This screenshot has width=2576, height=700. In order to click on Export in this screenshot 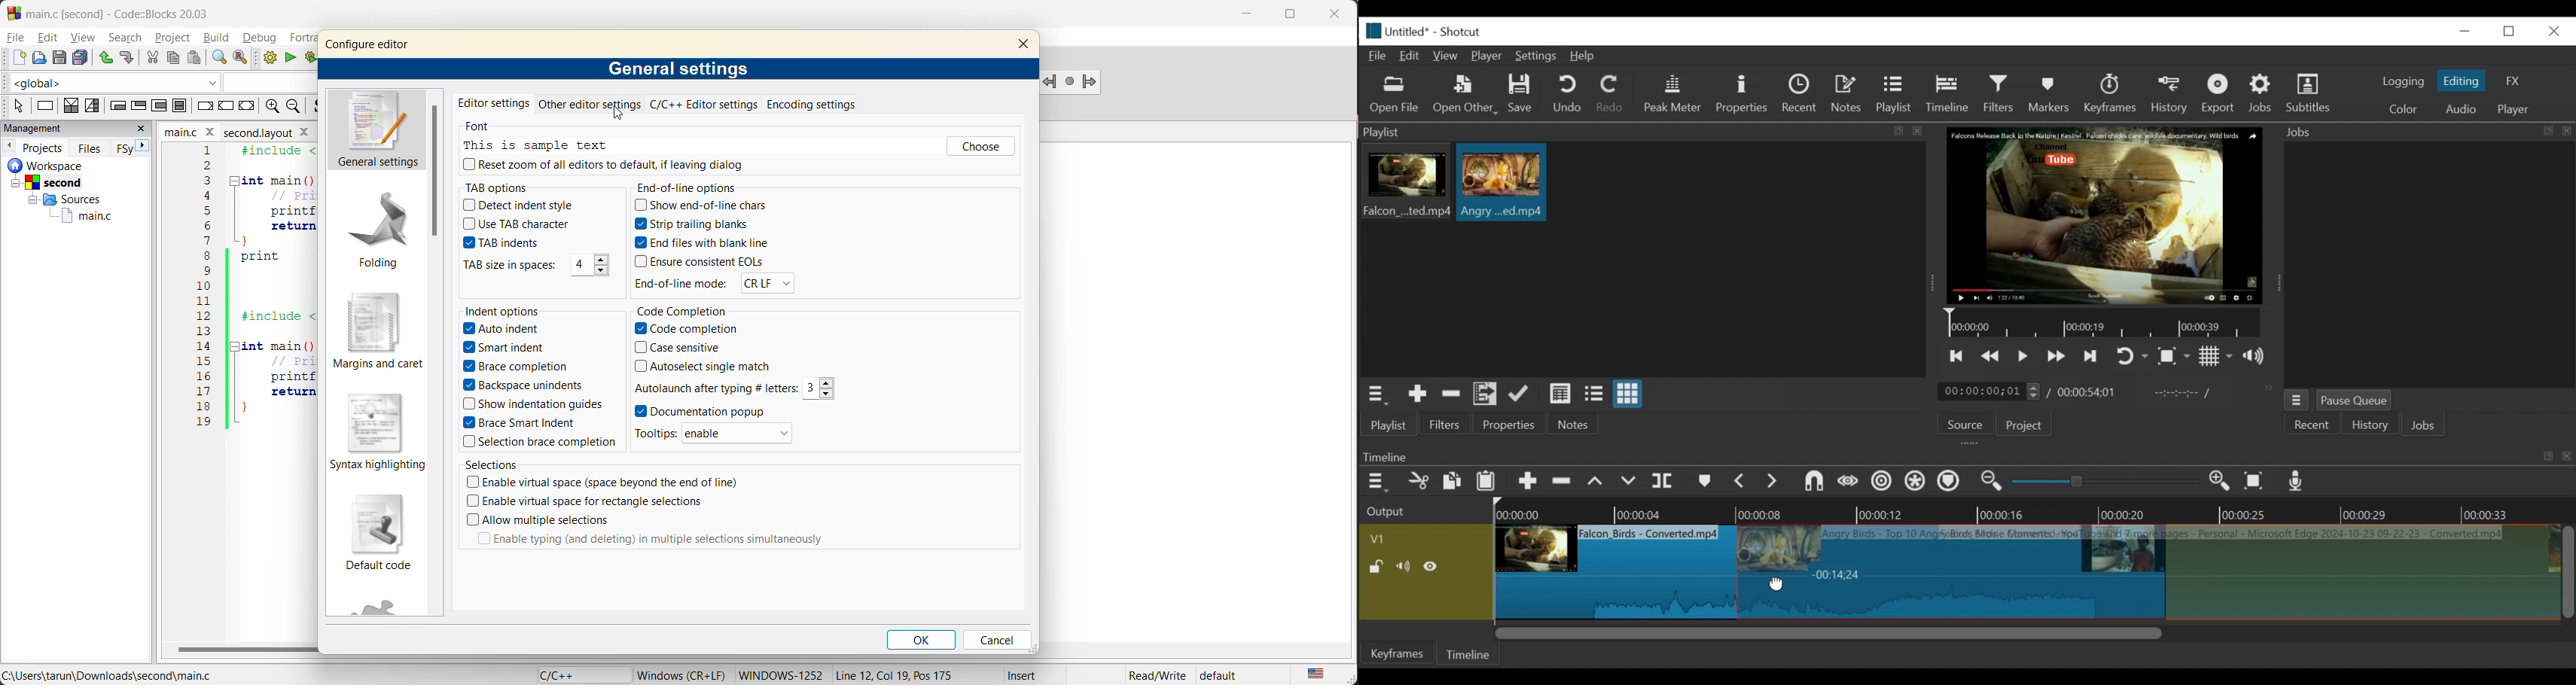, I will do `click(2221, 95)`.